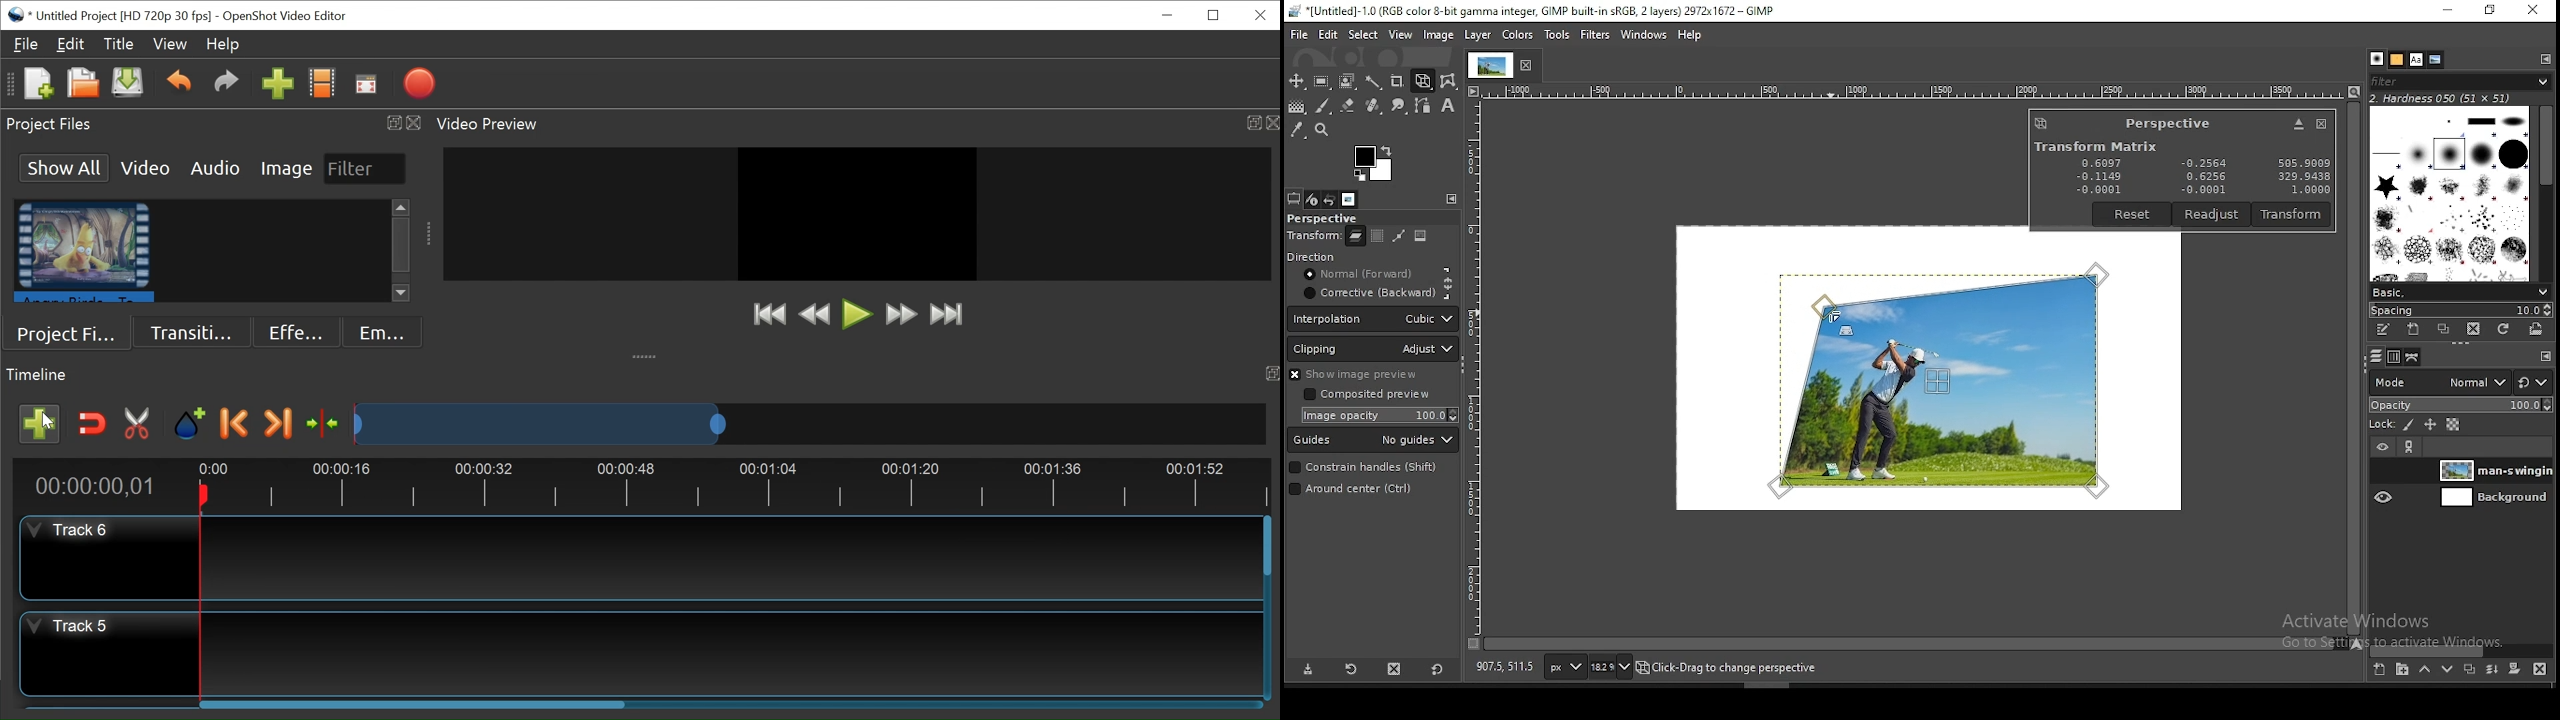  What do you see at coordinates (401, 205) in the screenshot?
I see `Scroll up` at bounding box center [401, 205].